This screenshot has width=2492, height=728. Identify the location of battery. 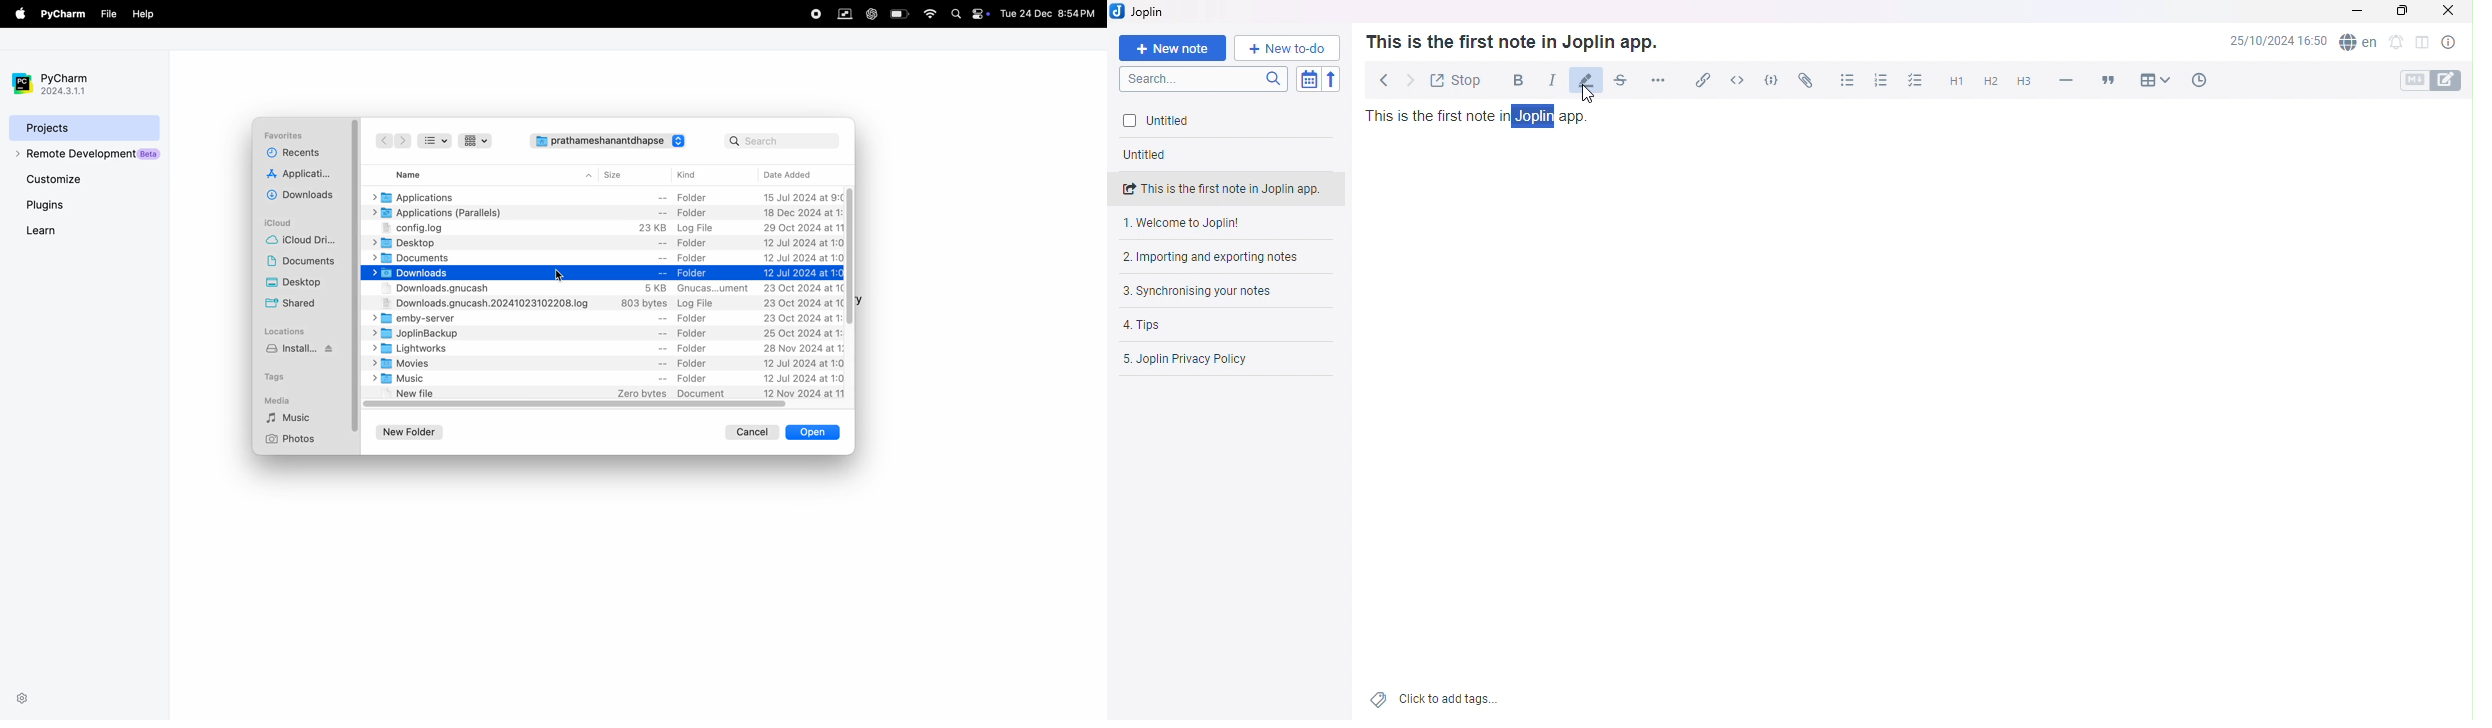
(982, 13).